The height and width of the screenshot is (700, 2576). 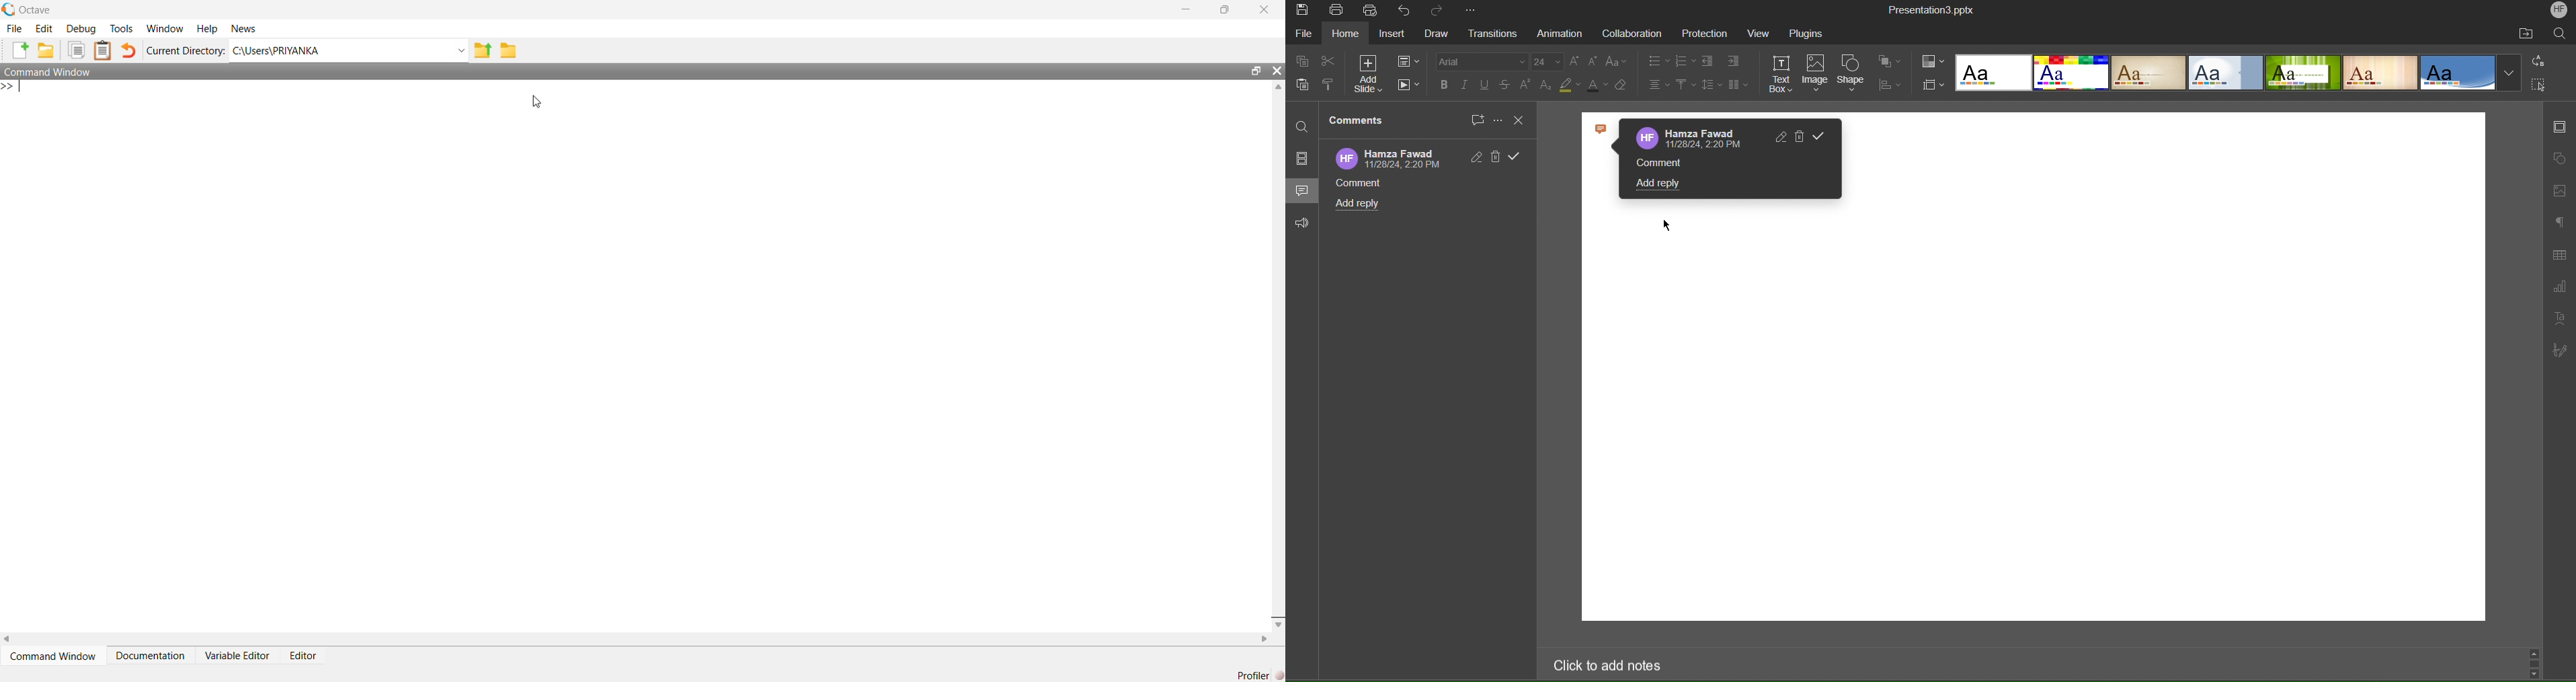 I want to click on Decrease Size, so click(x=1595, y=64).